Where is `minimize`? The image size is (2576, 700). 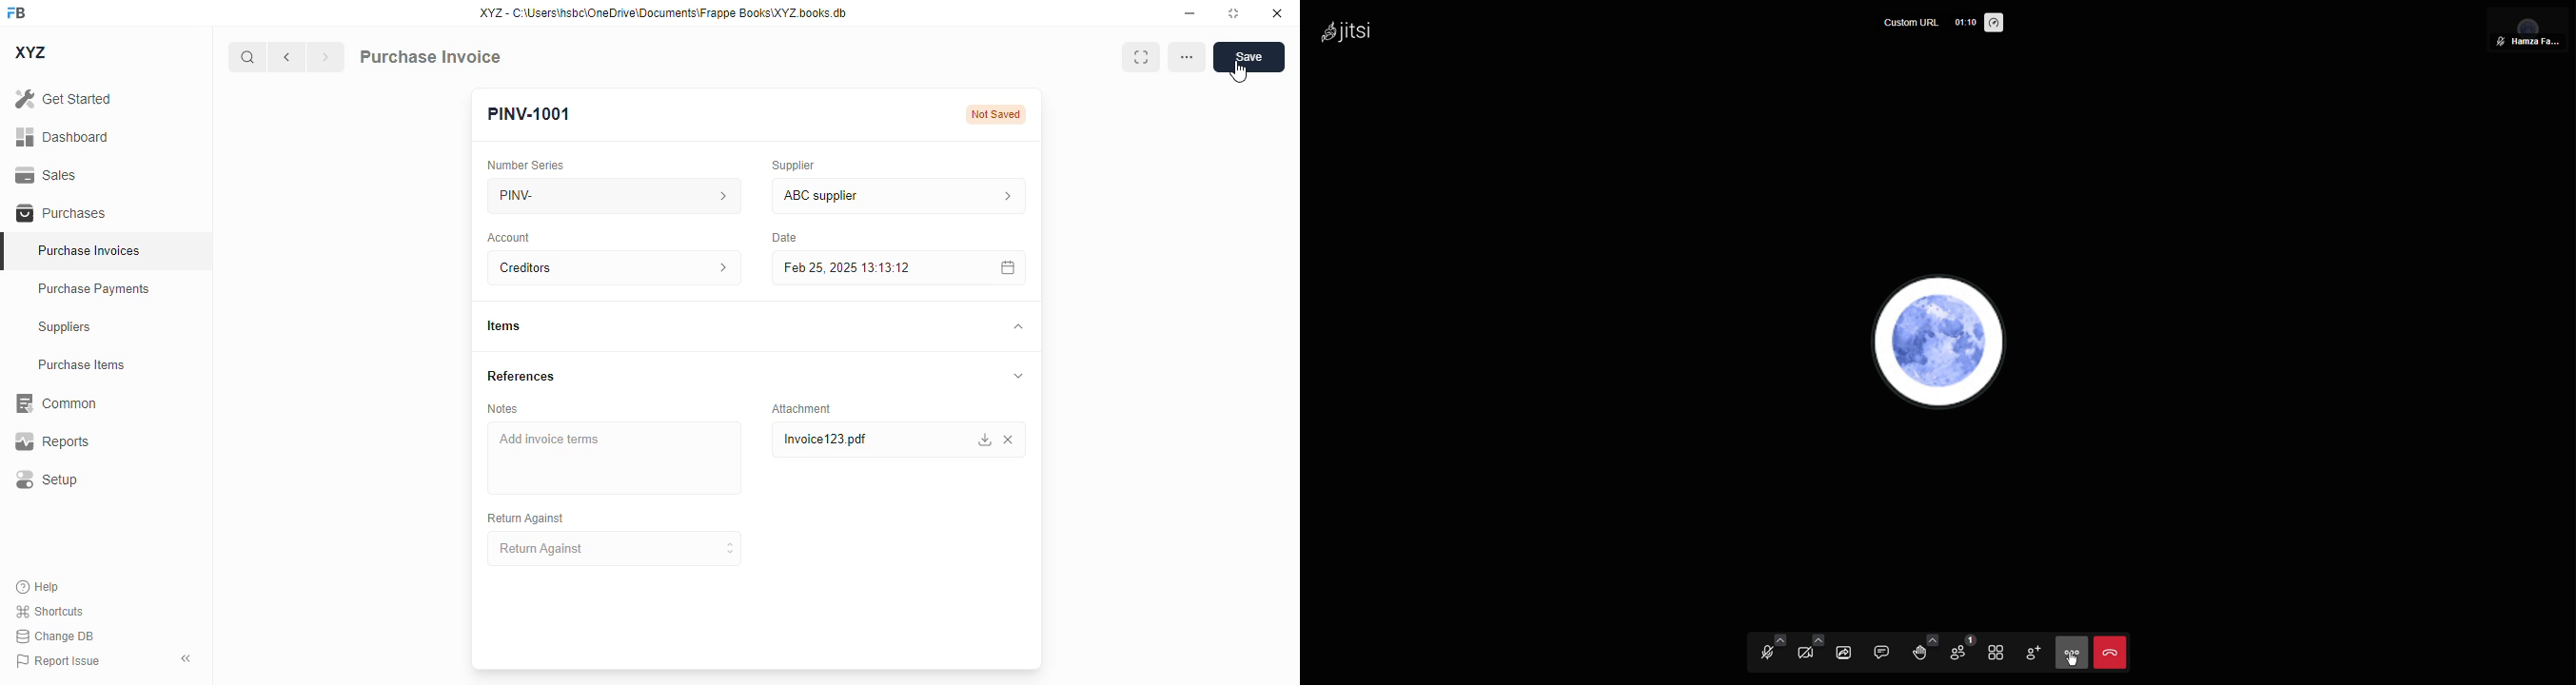
minimize is located at coordinates (1190, 12).